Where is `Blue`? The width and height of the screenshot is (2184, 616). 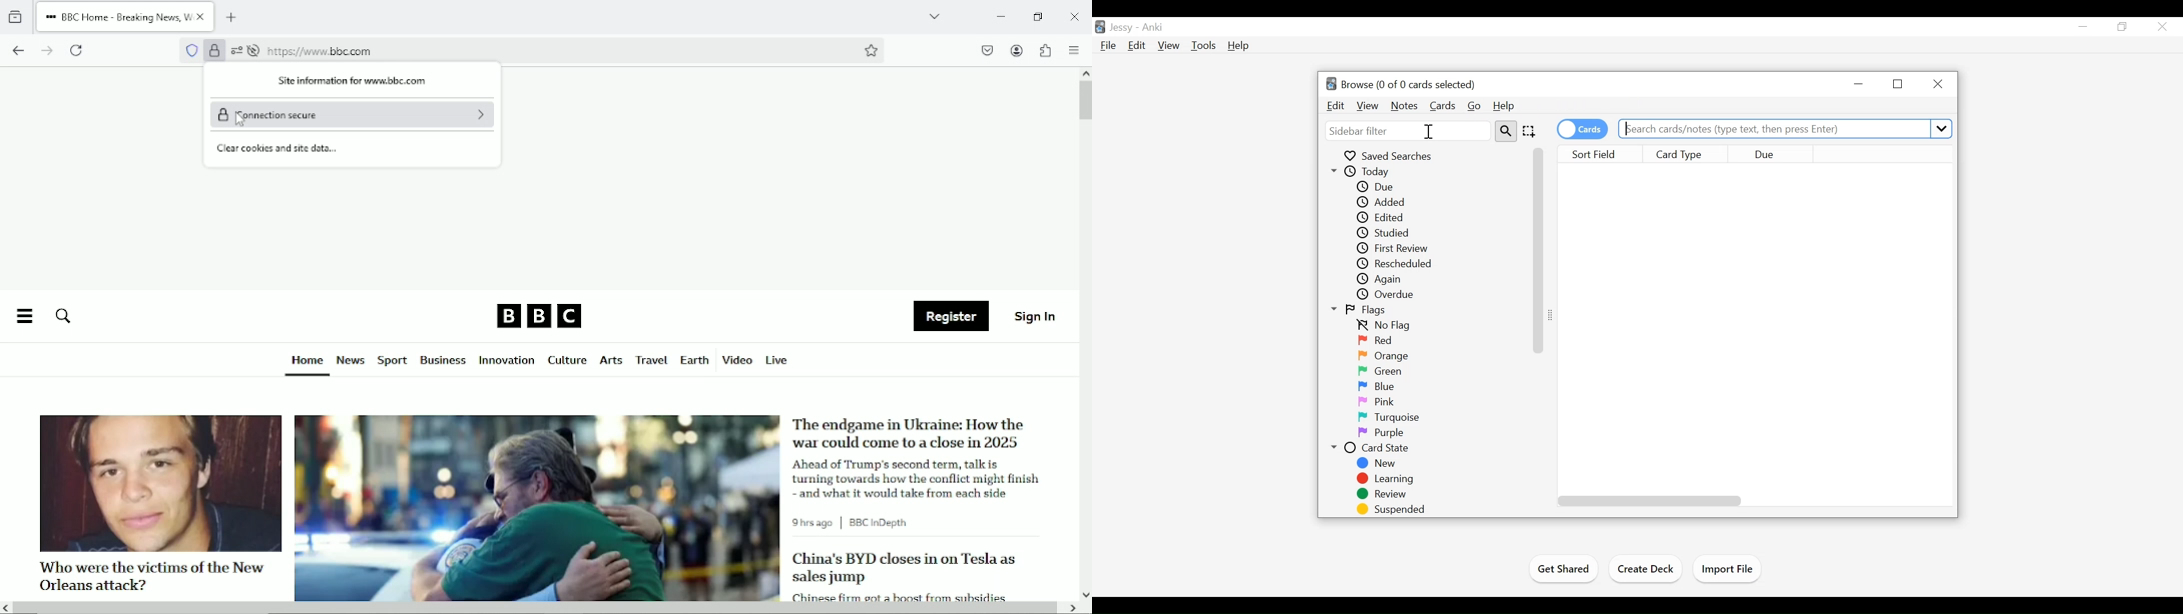 Blue is located at coordinates (1384, 387).